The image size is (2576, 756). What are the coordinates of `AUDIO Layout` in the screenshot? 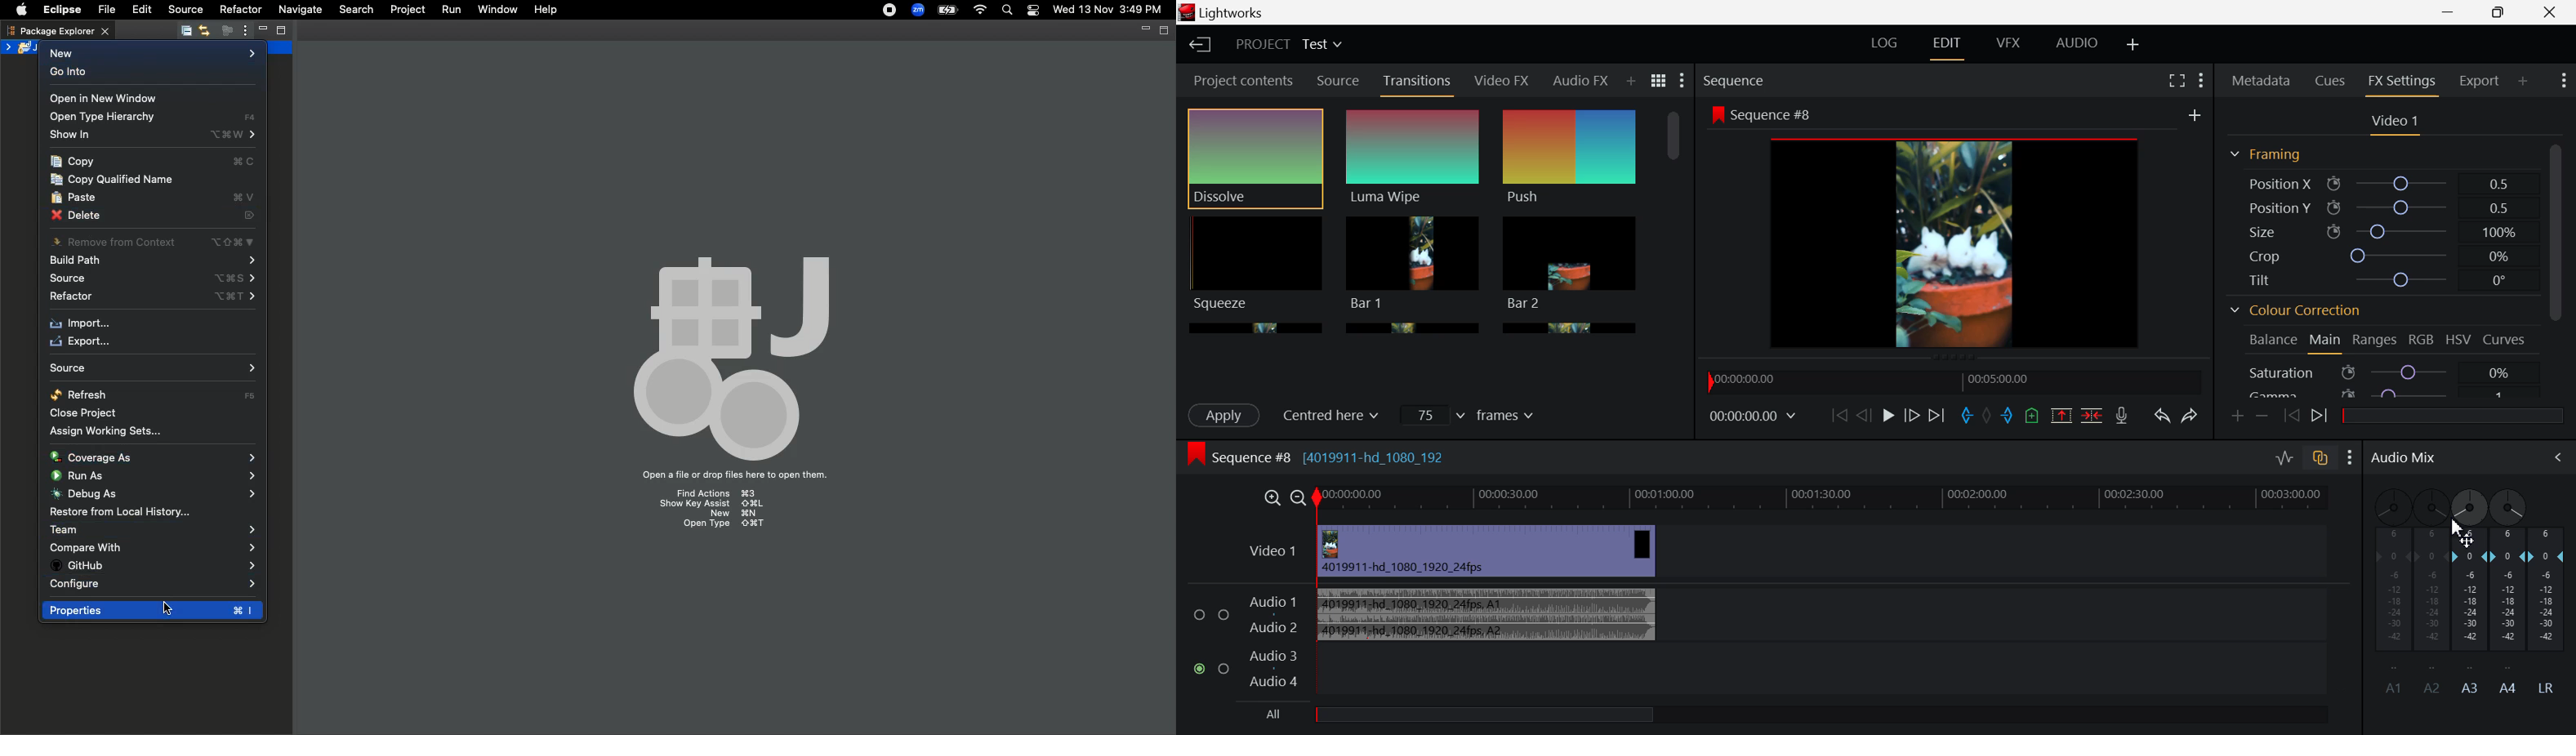 It's located at (2080, 45).